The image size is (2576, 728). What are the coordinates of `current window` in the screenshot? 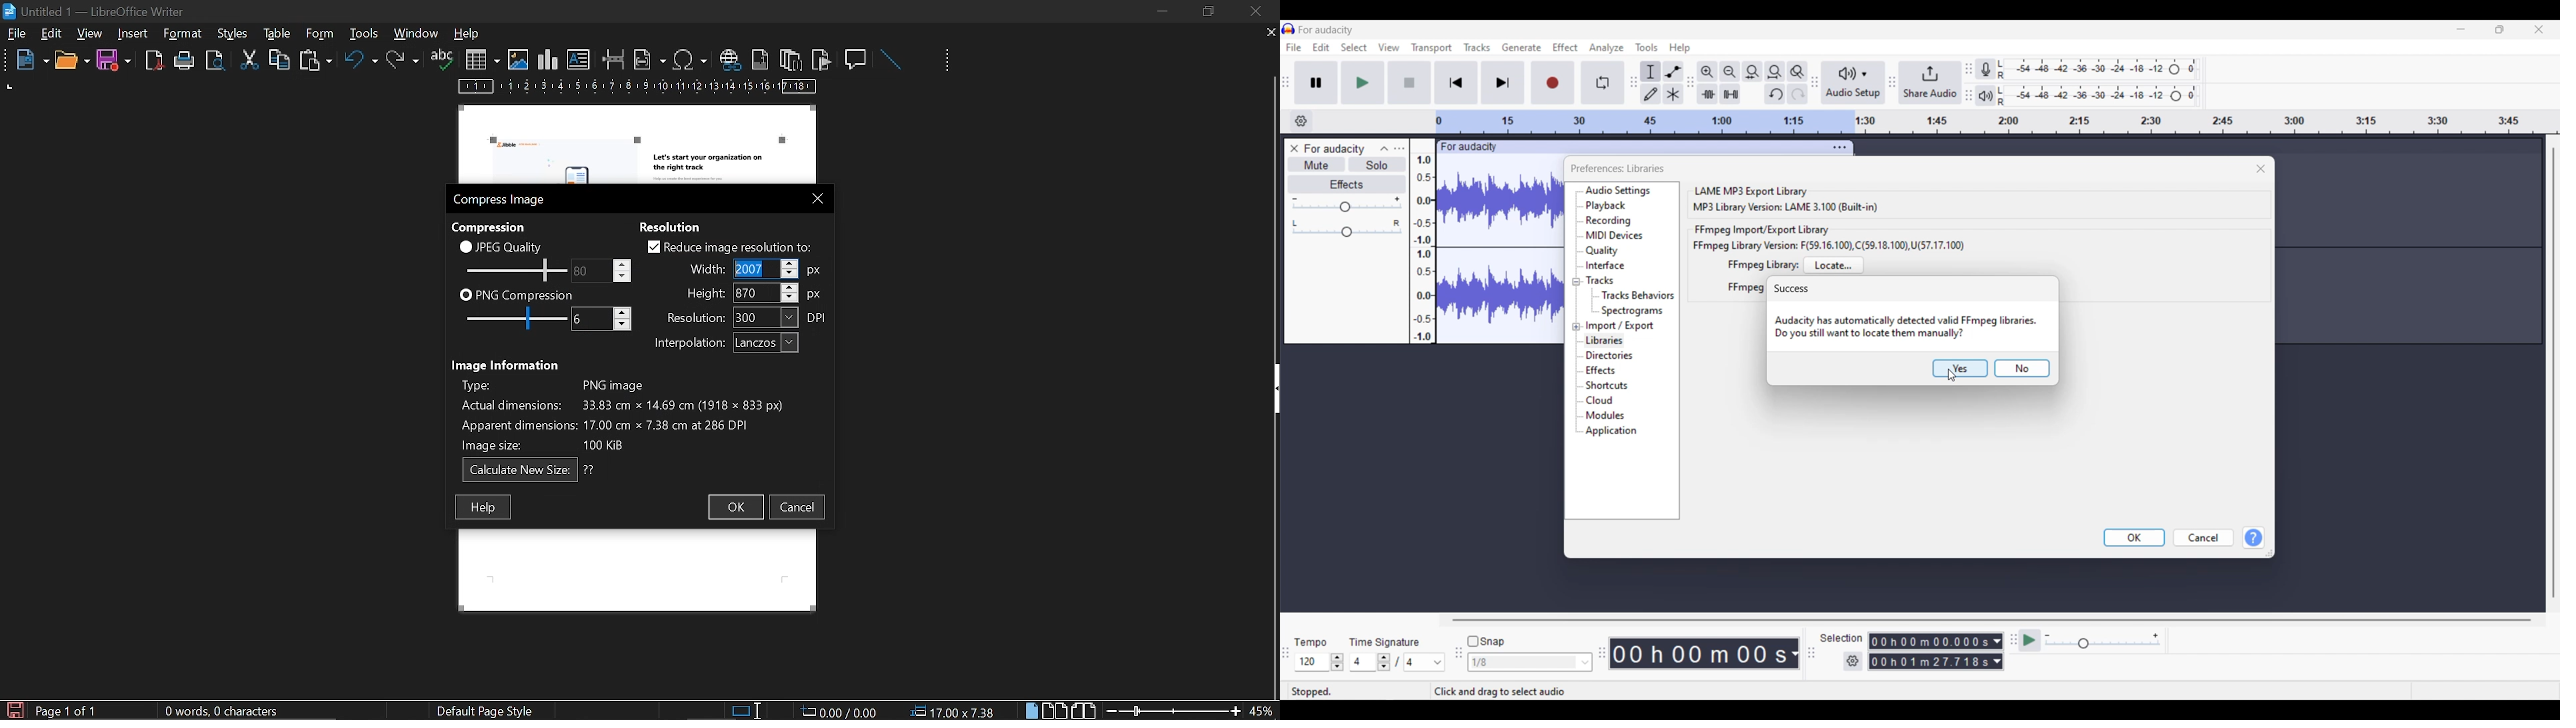 It's located at (97, 10).